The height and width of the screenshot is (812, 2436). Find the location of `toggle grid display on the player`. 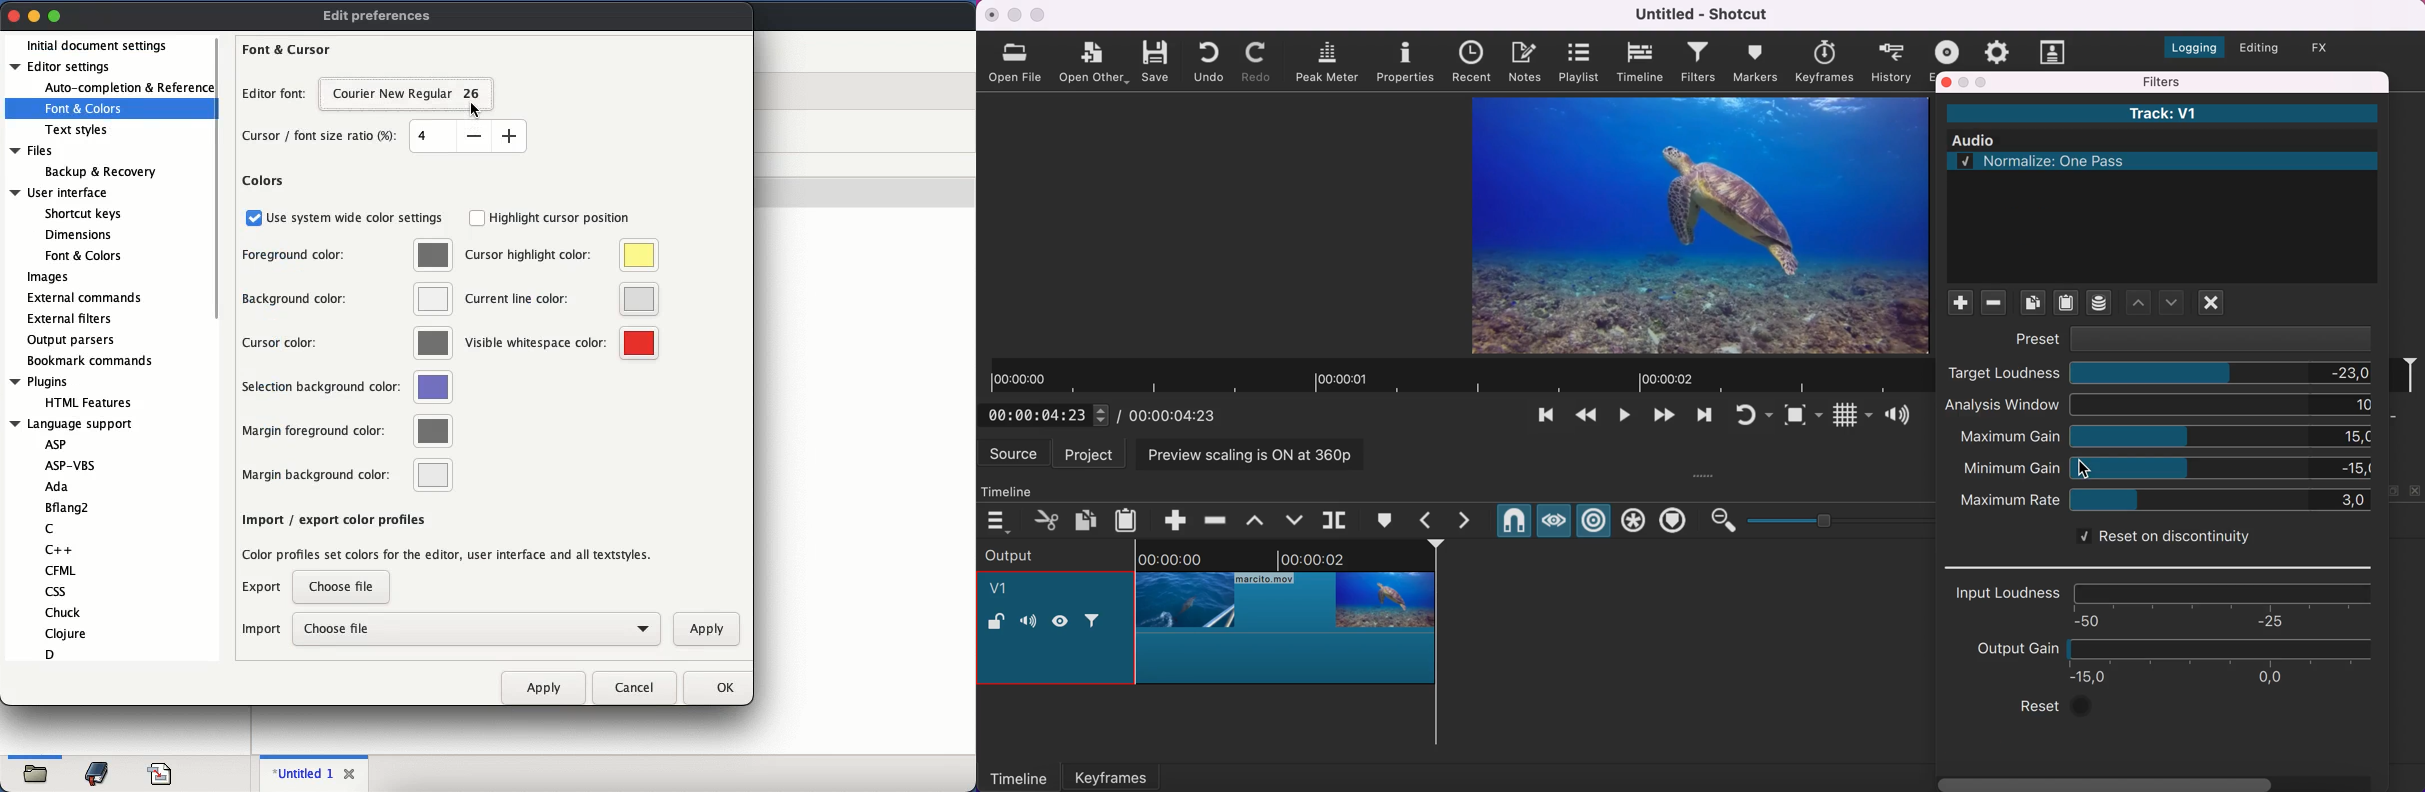

toggle grid display on the player is located at coordinates (1851, 418).